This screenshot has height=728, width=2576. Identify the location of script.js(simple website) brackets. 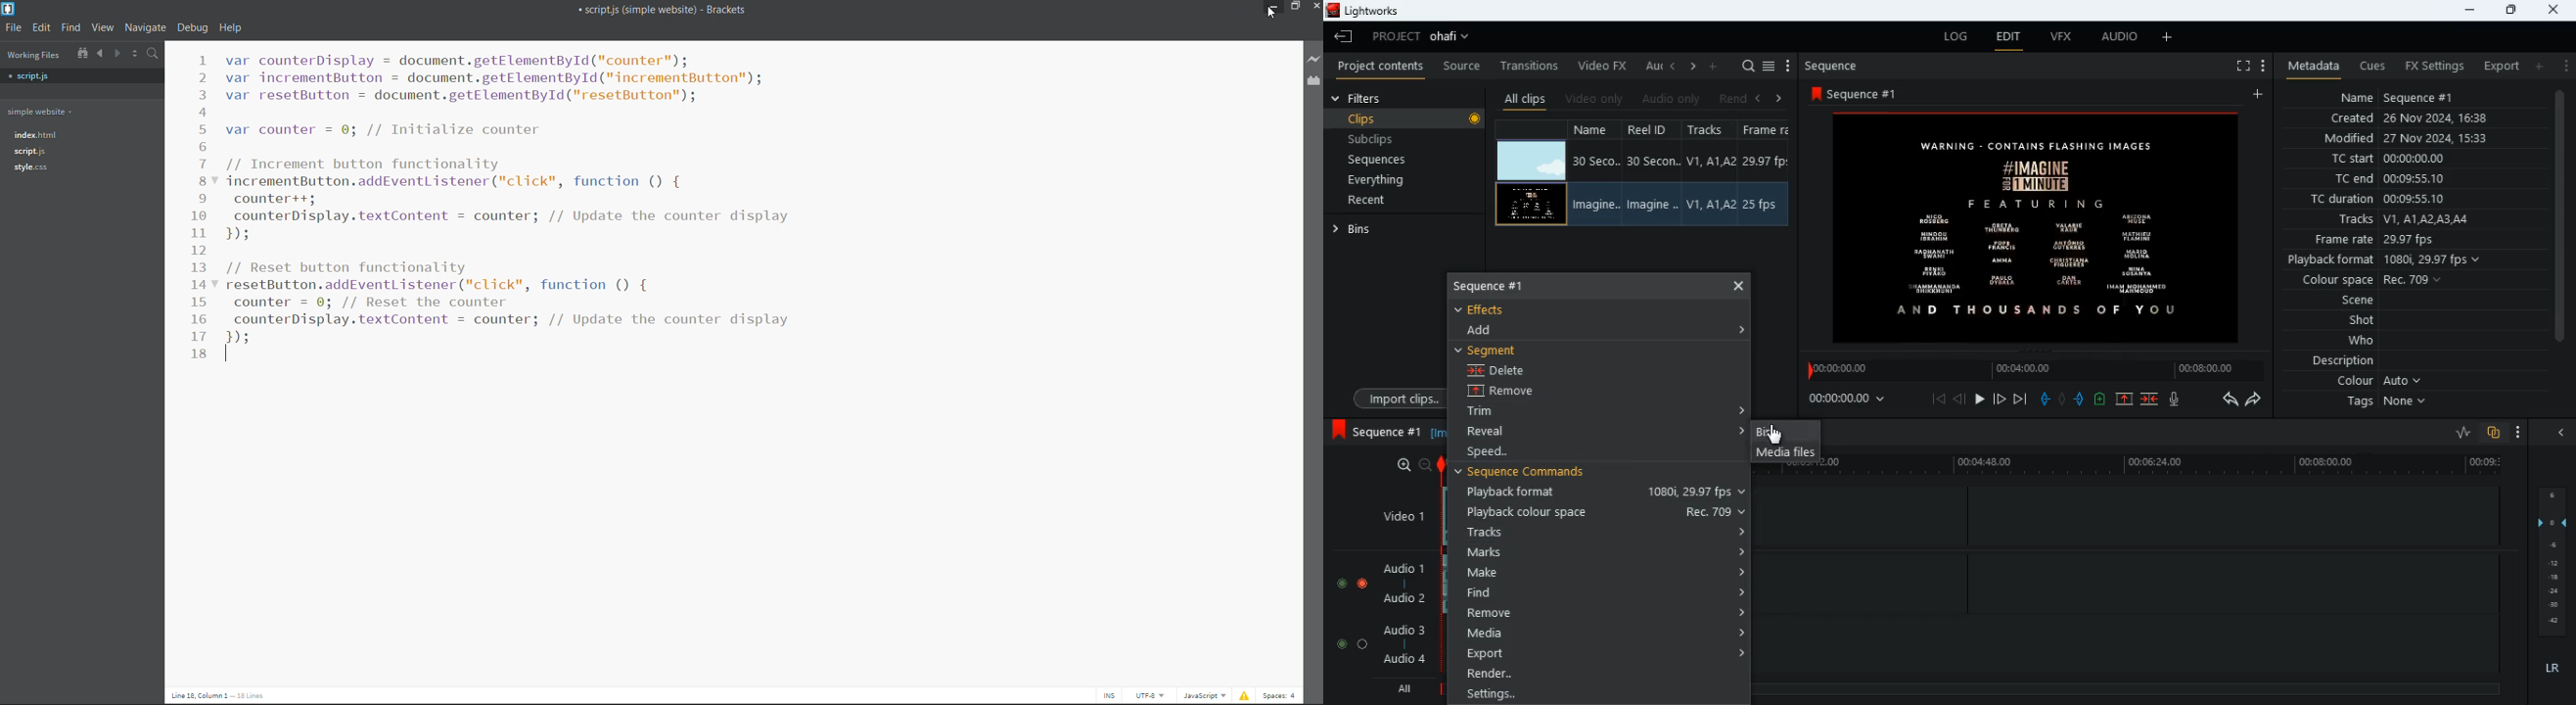
(624, 10).